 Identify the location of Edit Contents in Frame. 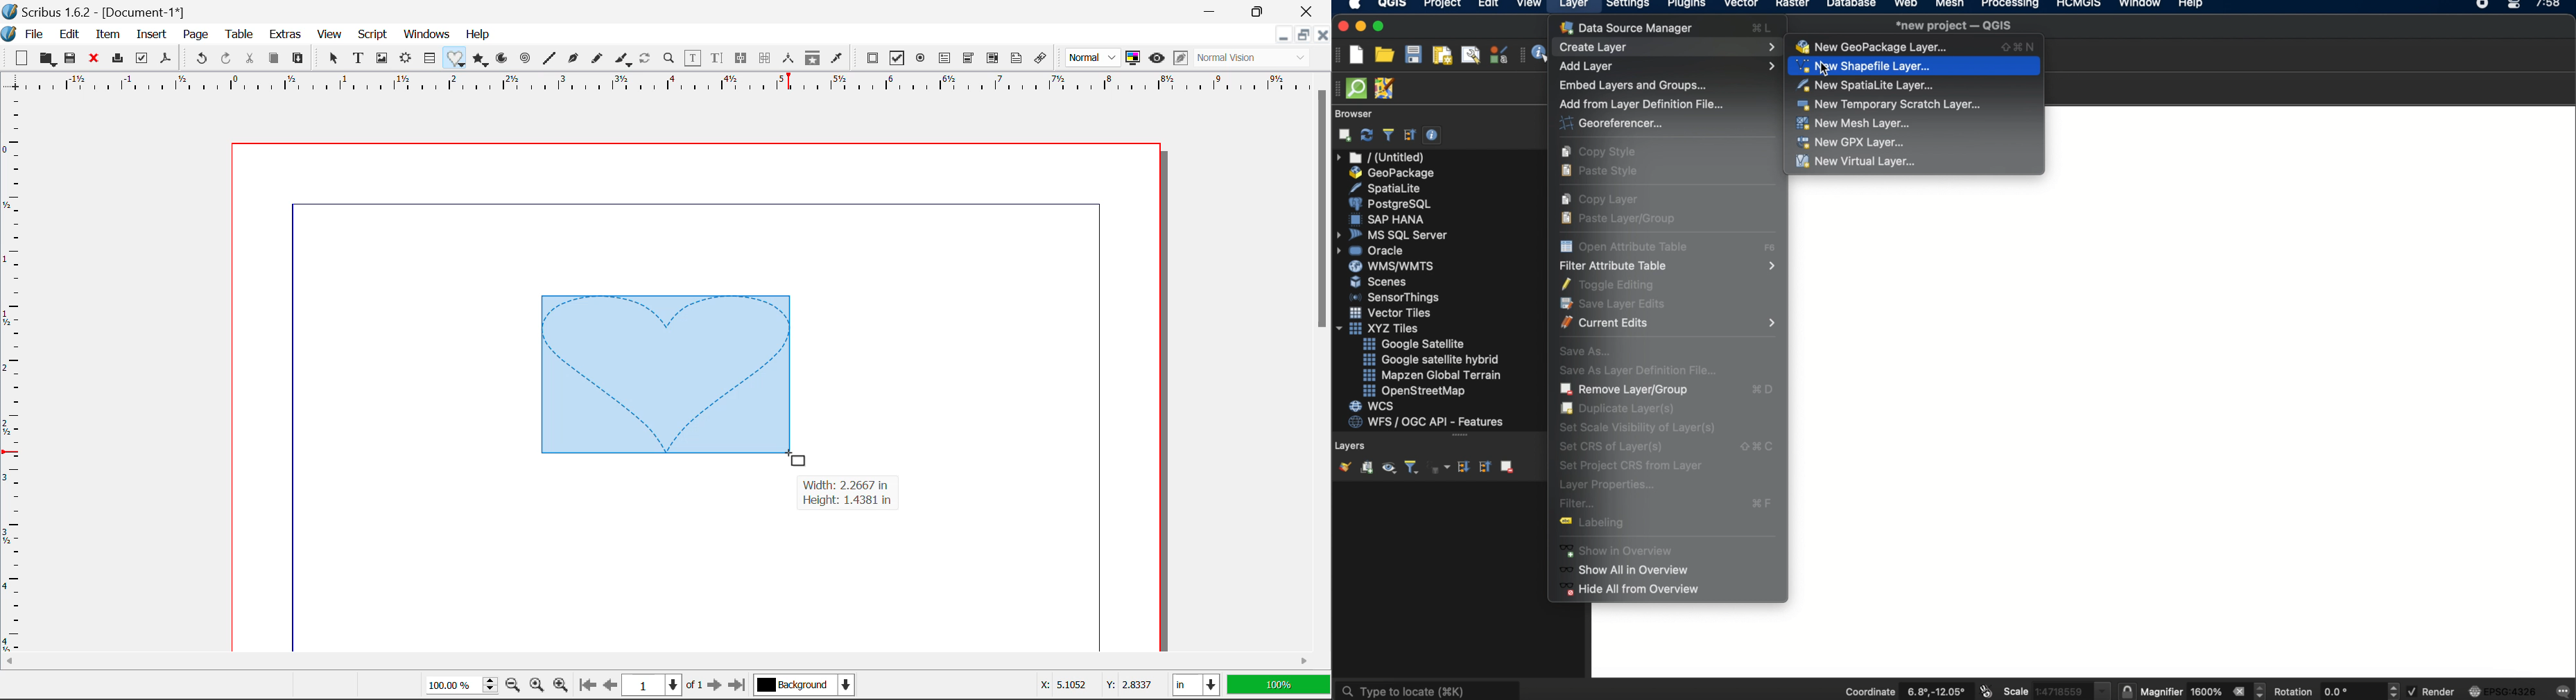
(694, 58).